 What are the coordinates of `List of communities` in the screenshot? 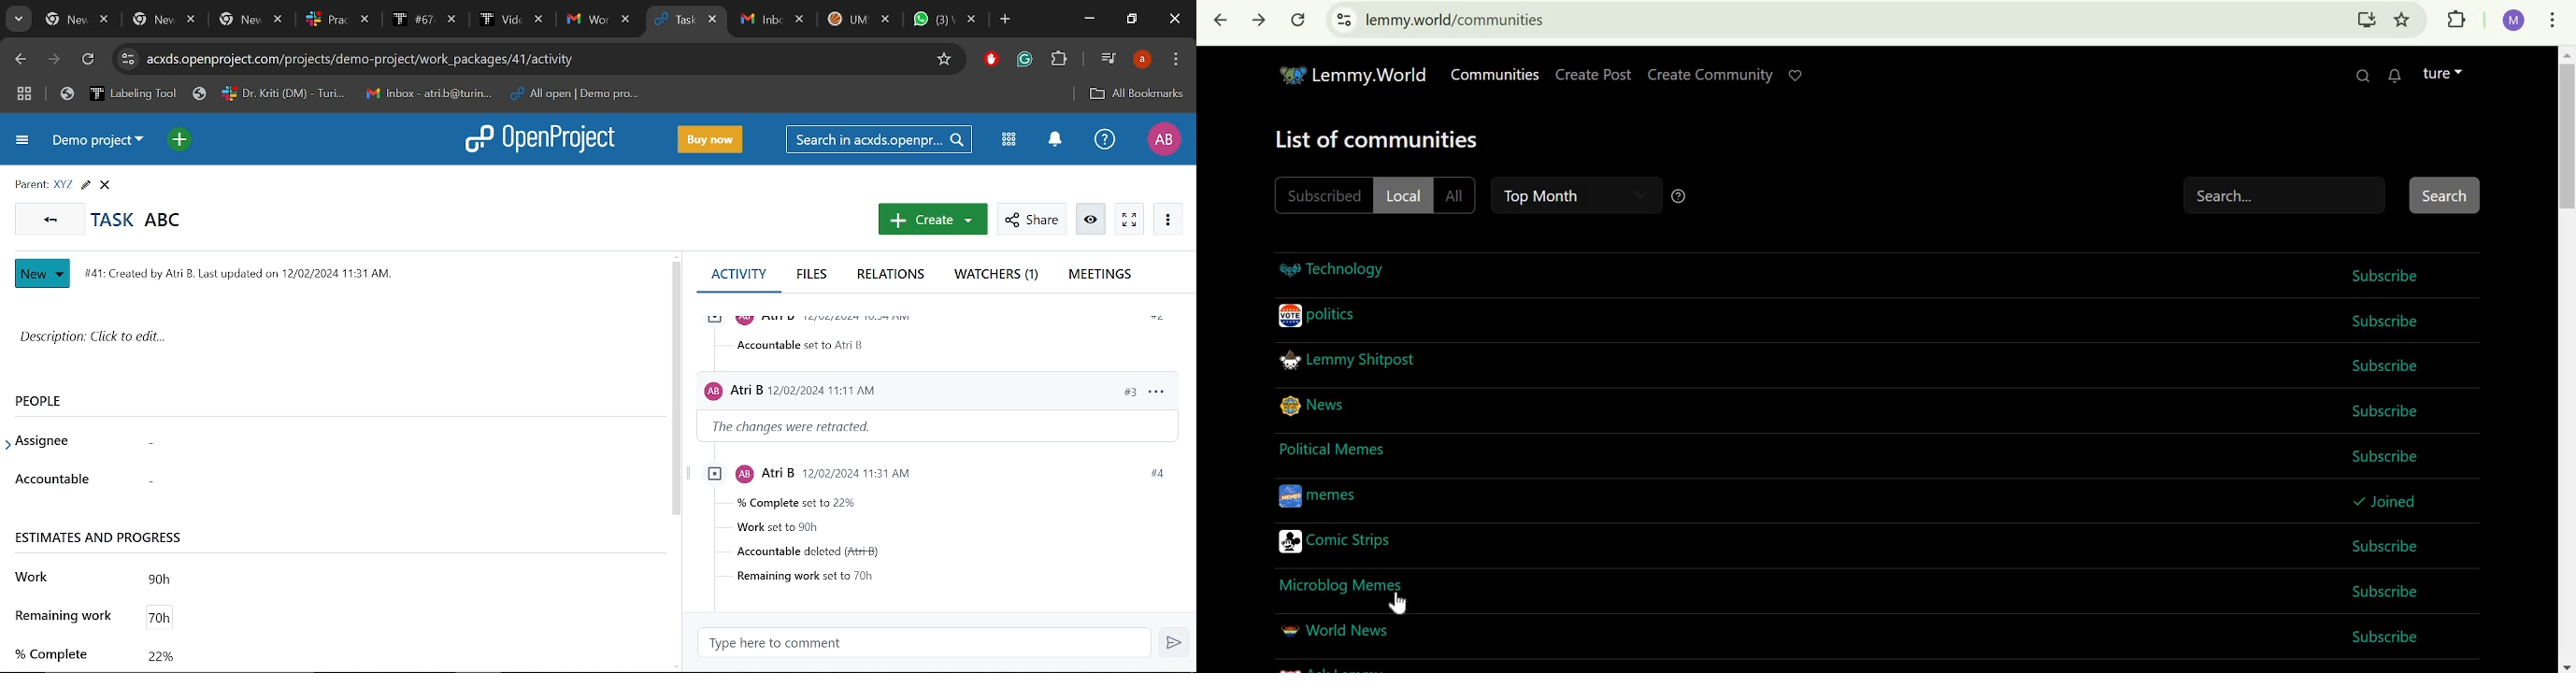 It's located at (1377, 139).